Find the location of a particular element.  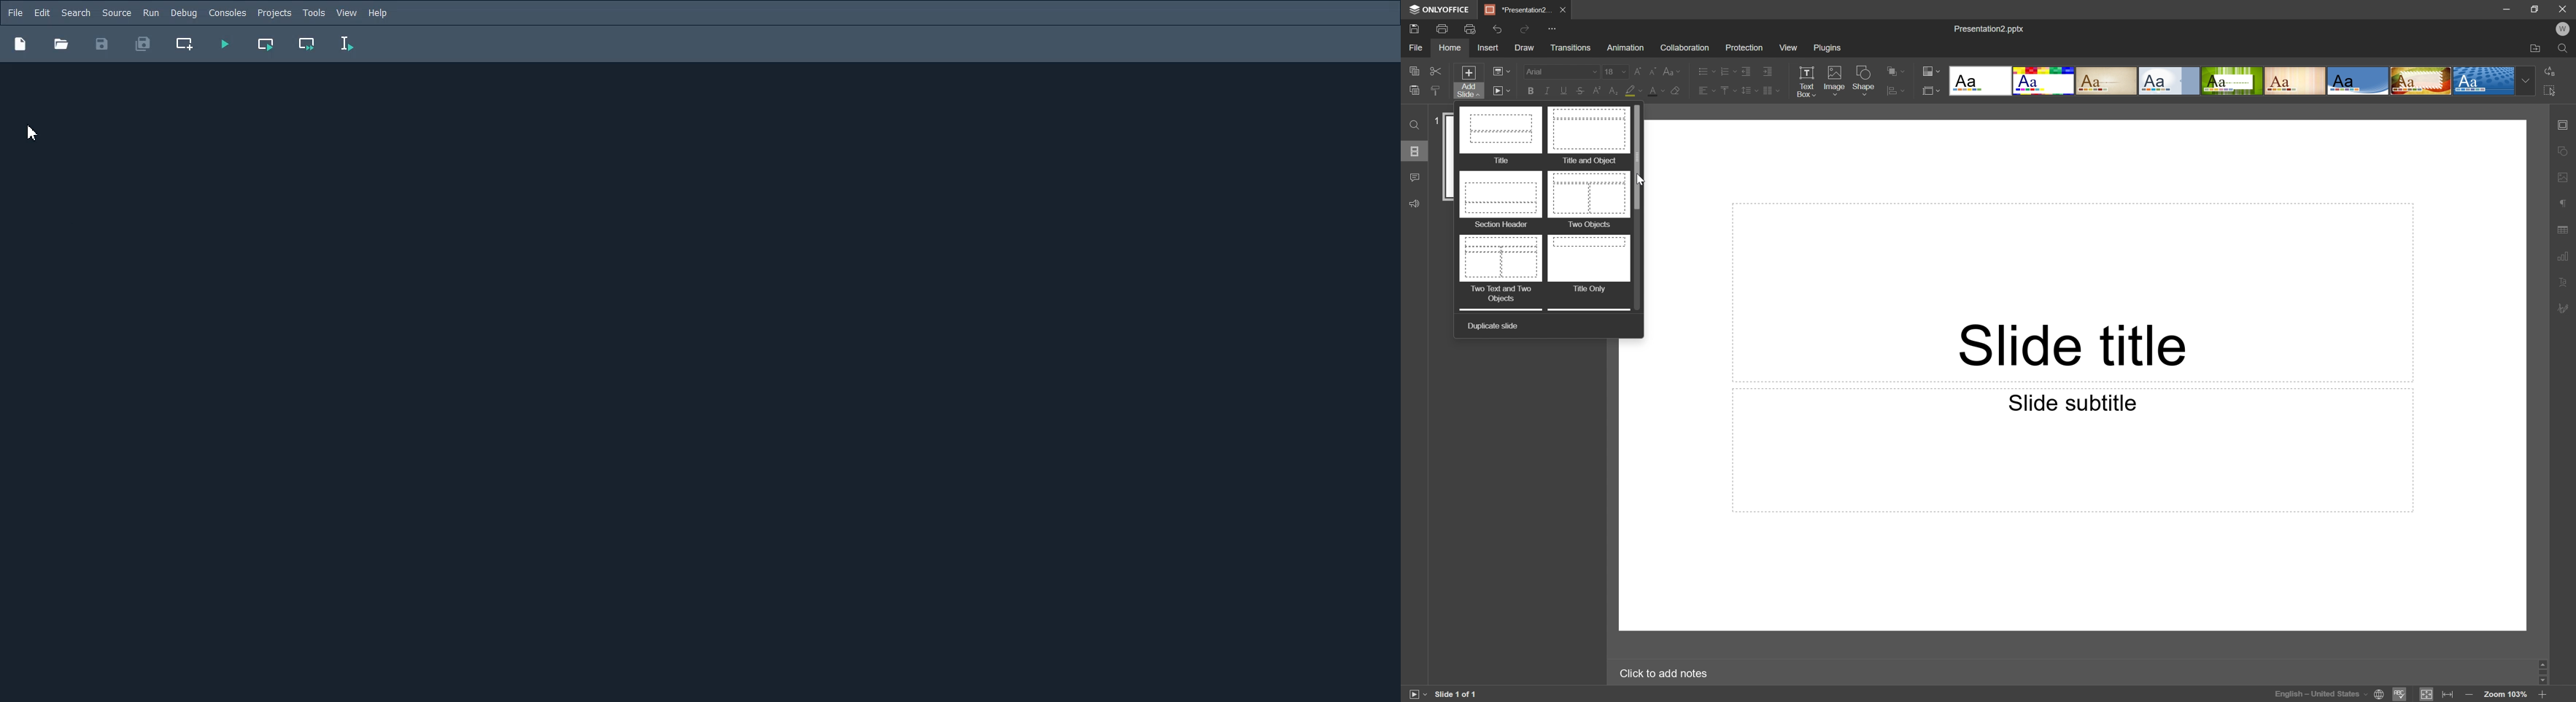

Table settings is located at coordinates (2567, 229).